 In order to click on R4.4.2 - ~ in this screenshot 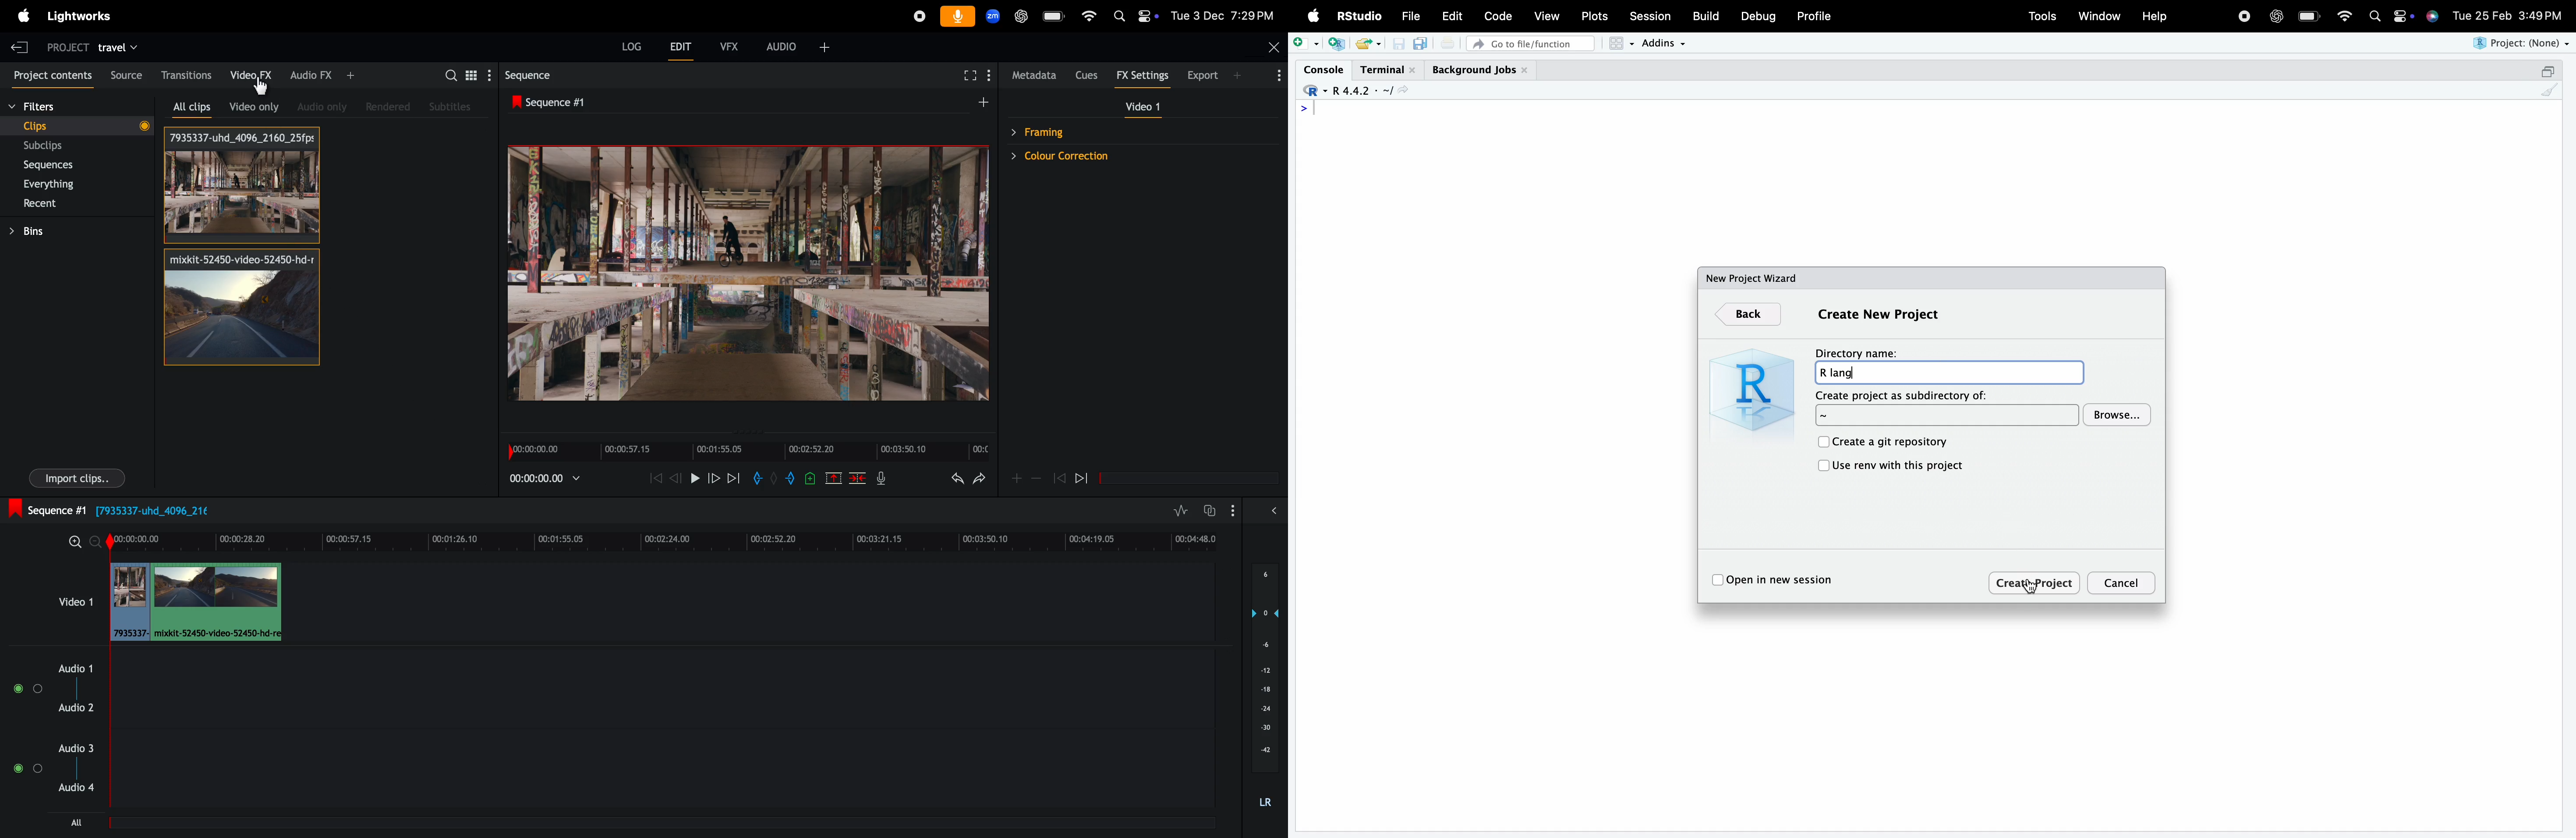, I will do `click(1360, 91)`.